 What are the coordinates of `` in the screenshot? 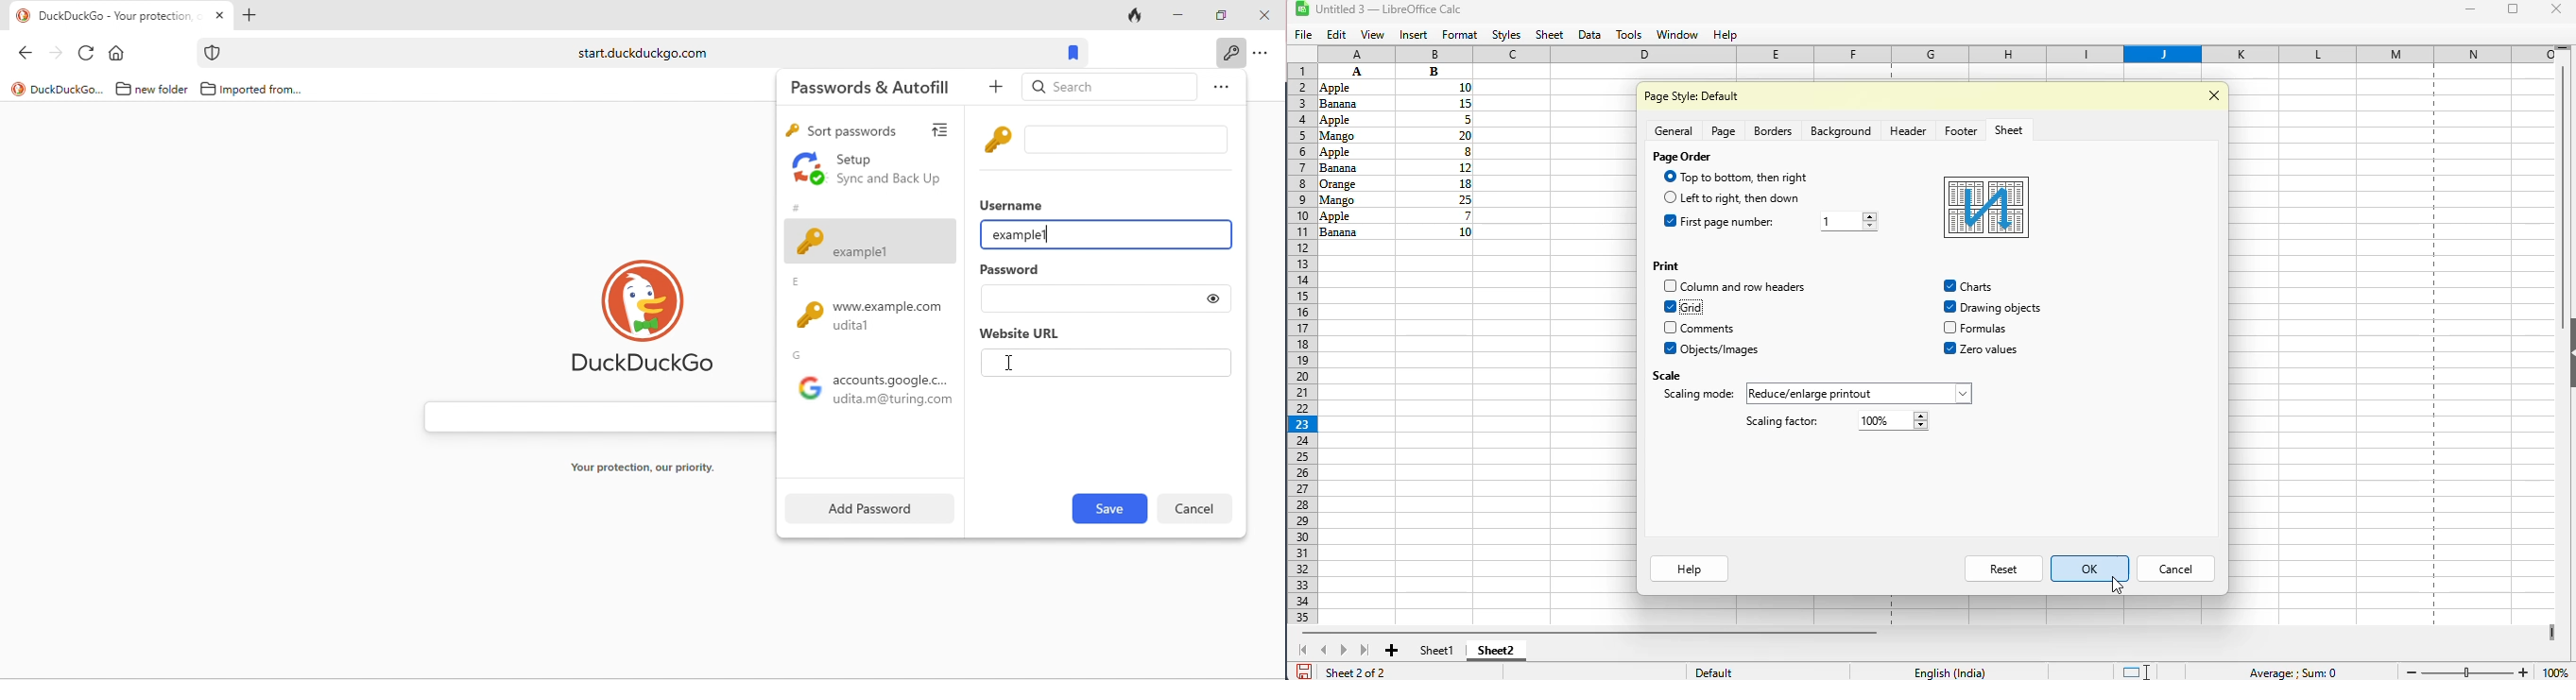 It's located at (2001, 308).